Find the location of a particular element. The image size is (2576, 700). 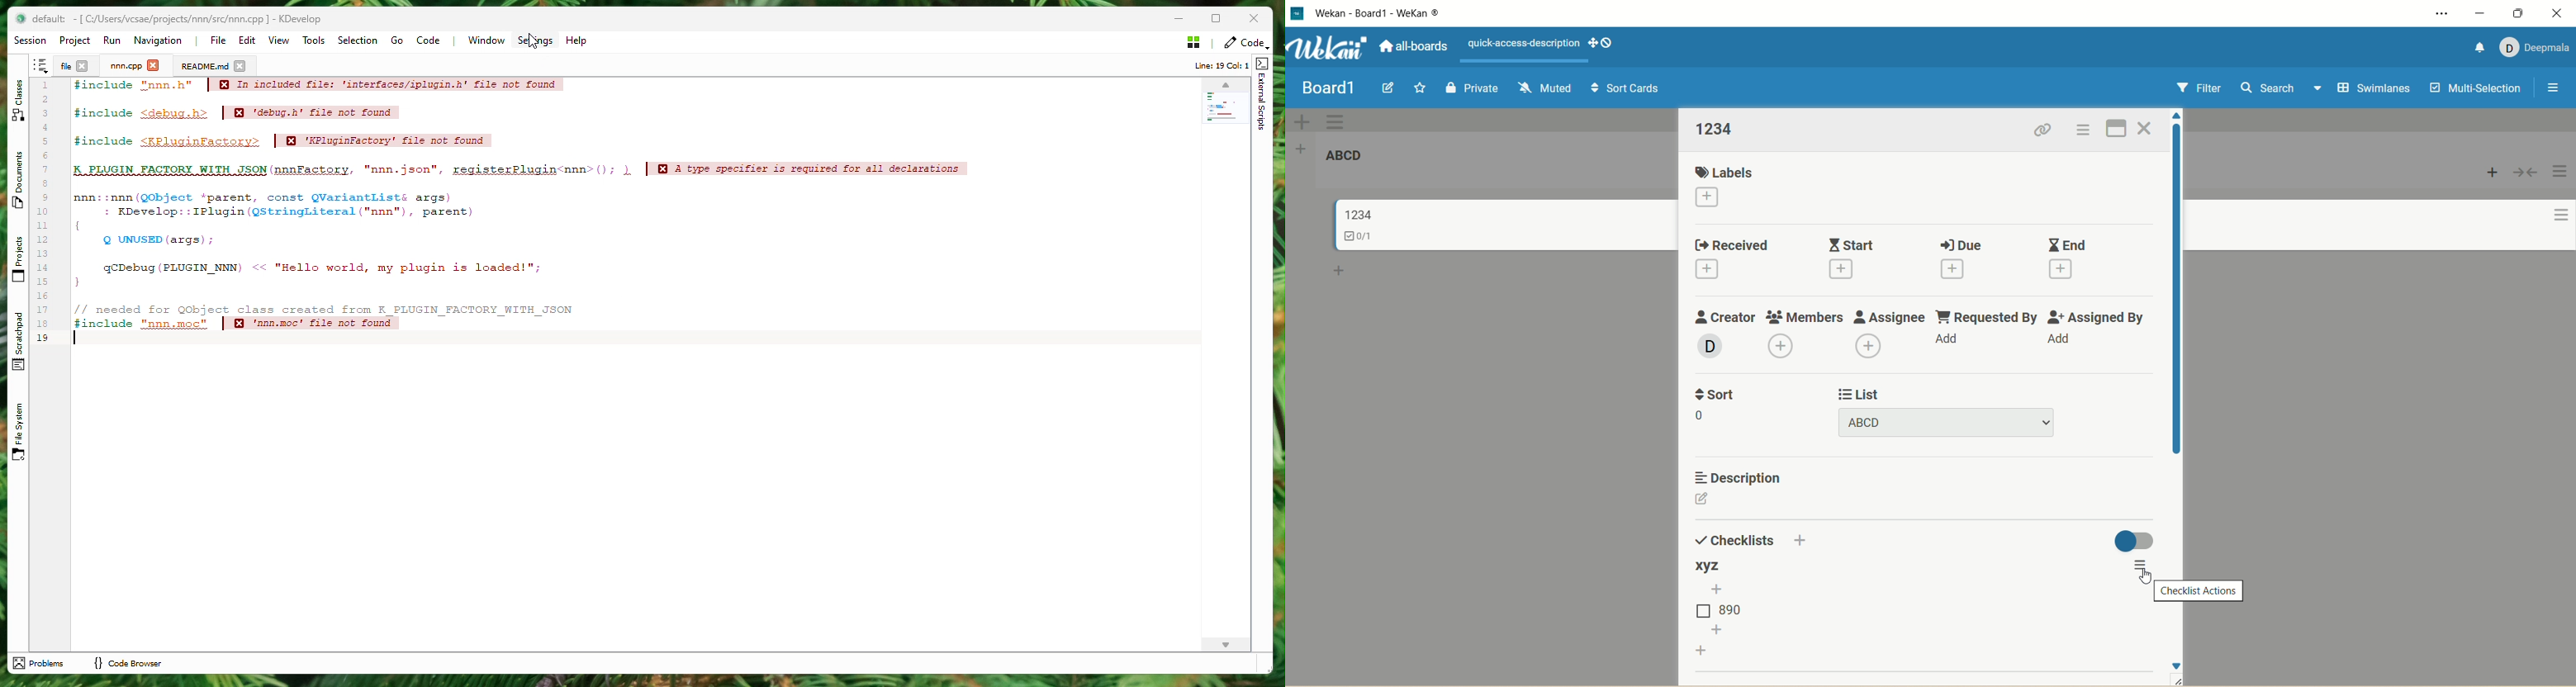

11 is located at coordinates (43, 225).